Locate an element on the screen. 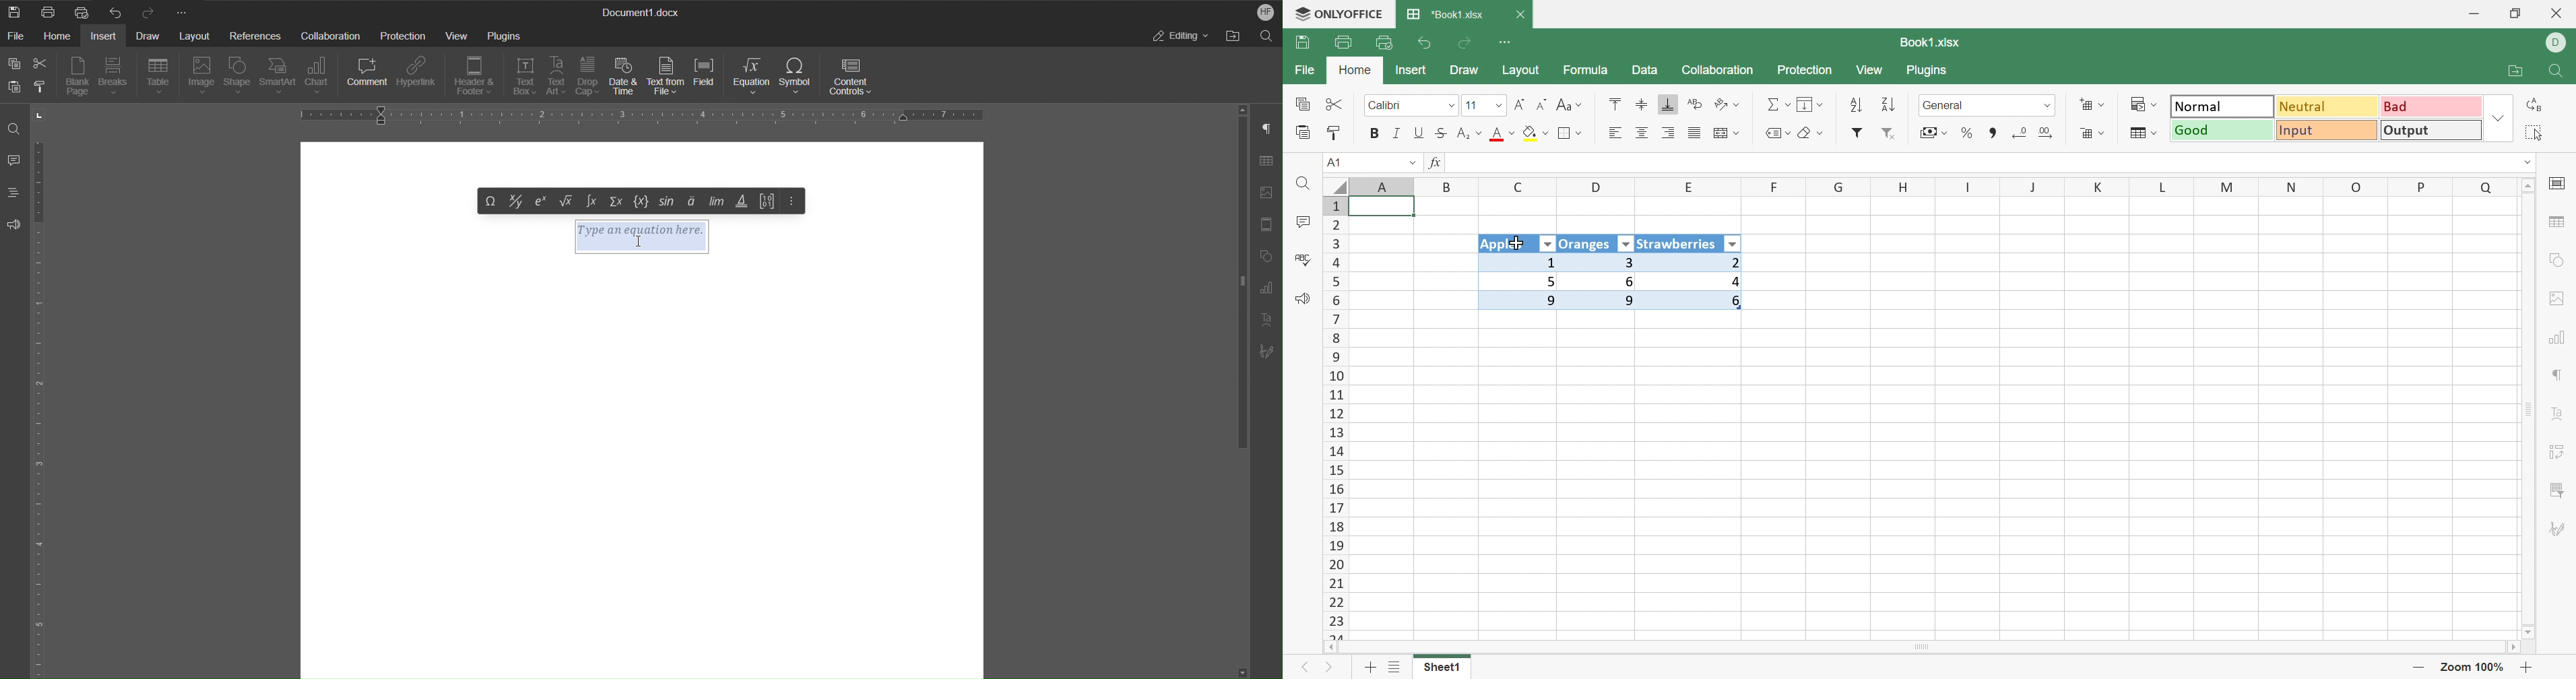 The image size is (2576, 700). Limits is located at coordinates (716, 201).